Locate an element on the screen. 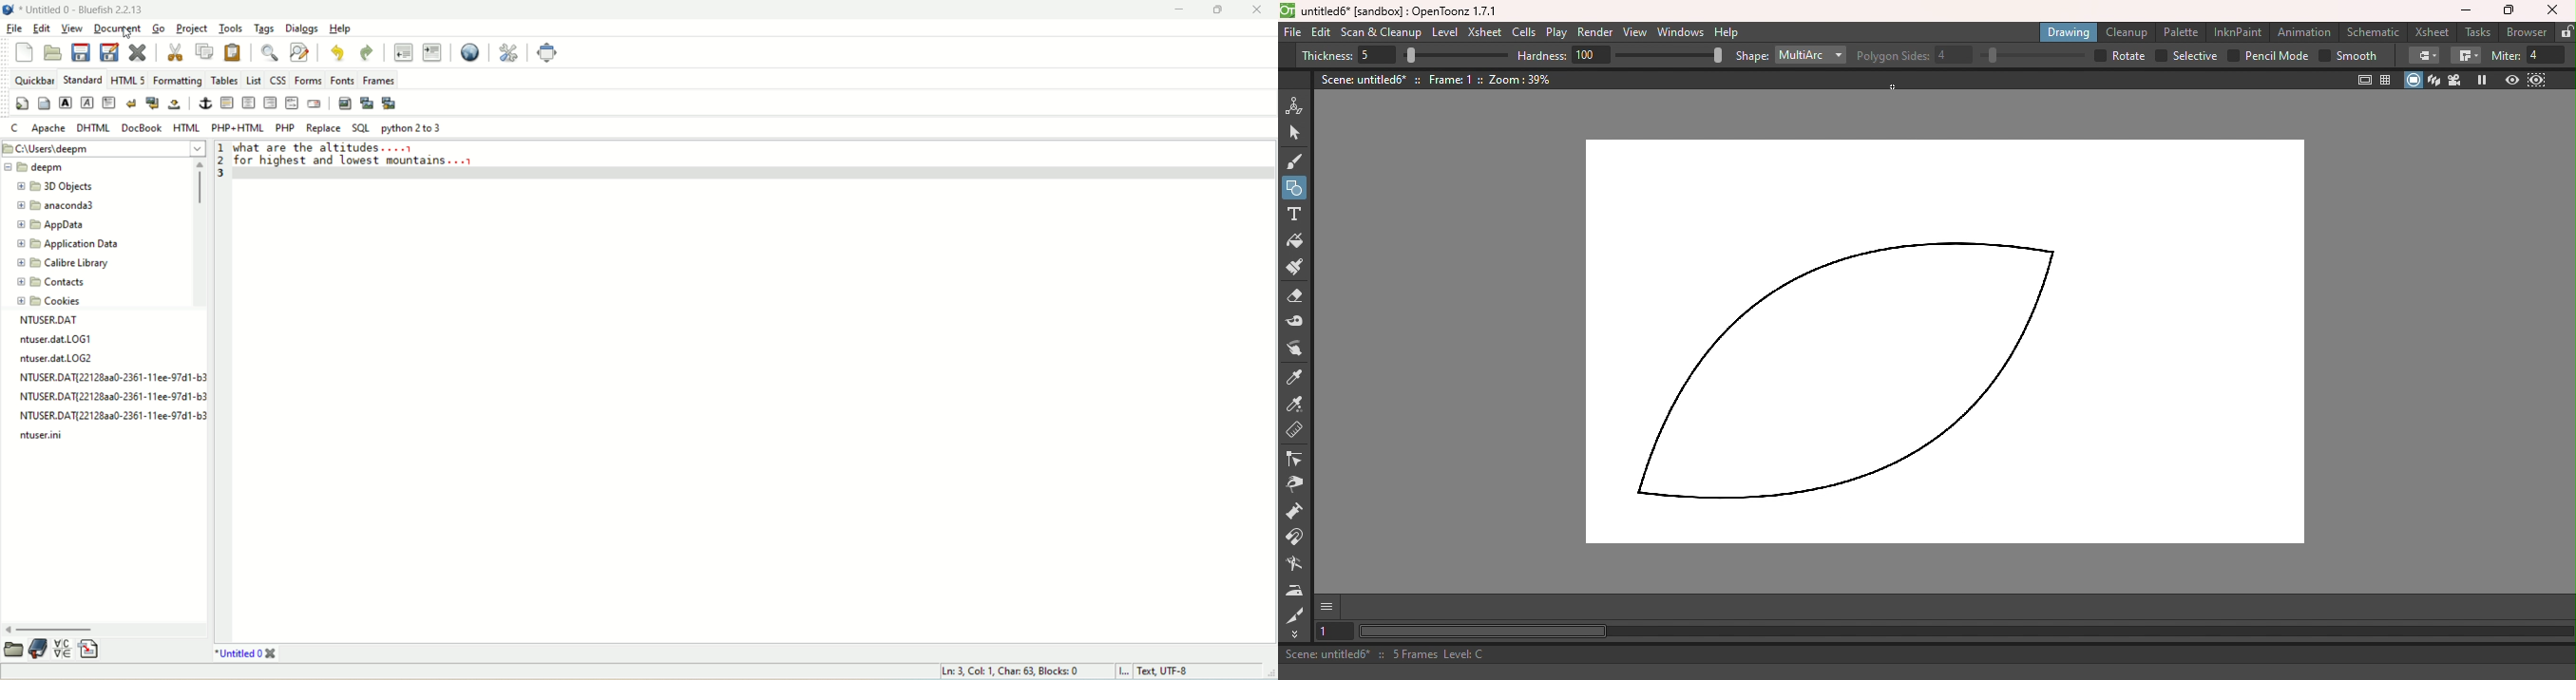 This screenshot has width=2576, height=700. I is located at coordinates (1125, 672).